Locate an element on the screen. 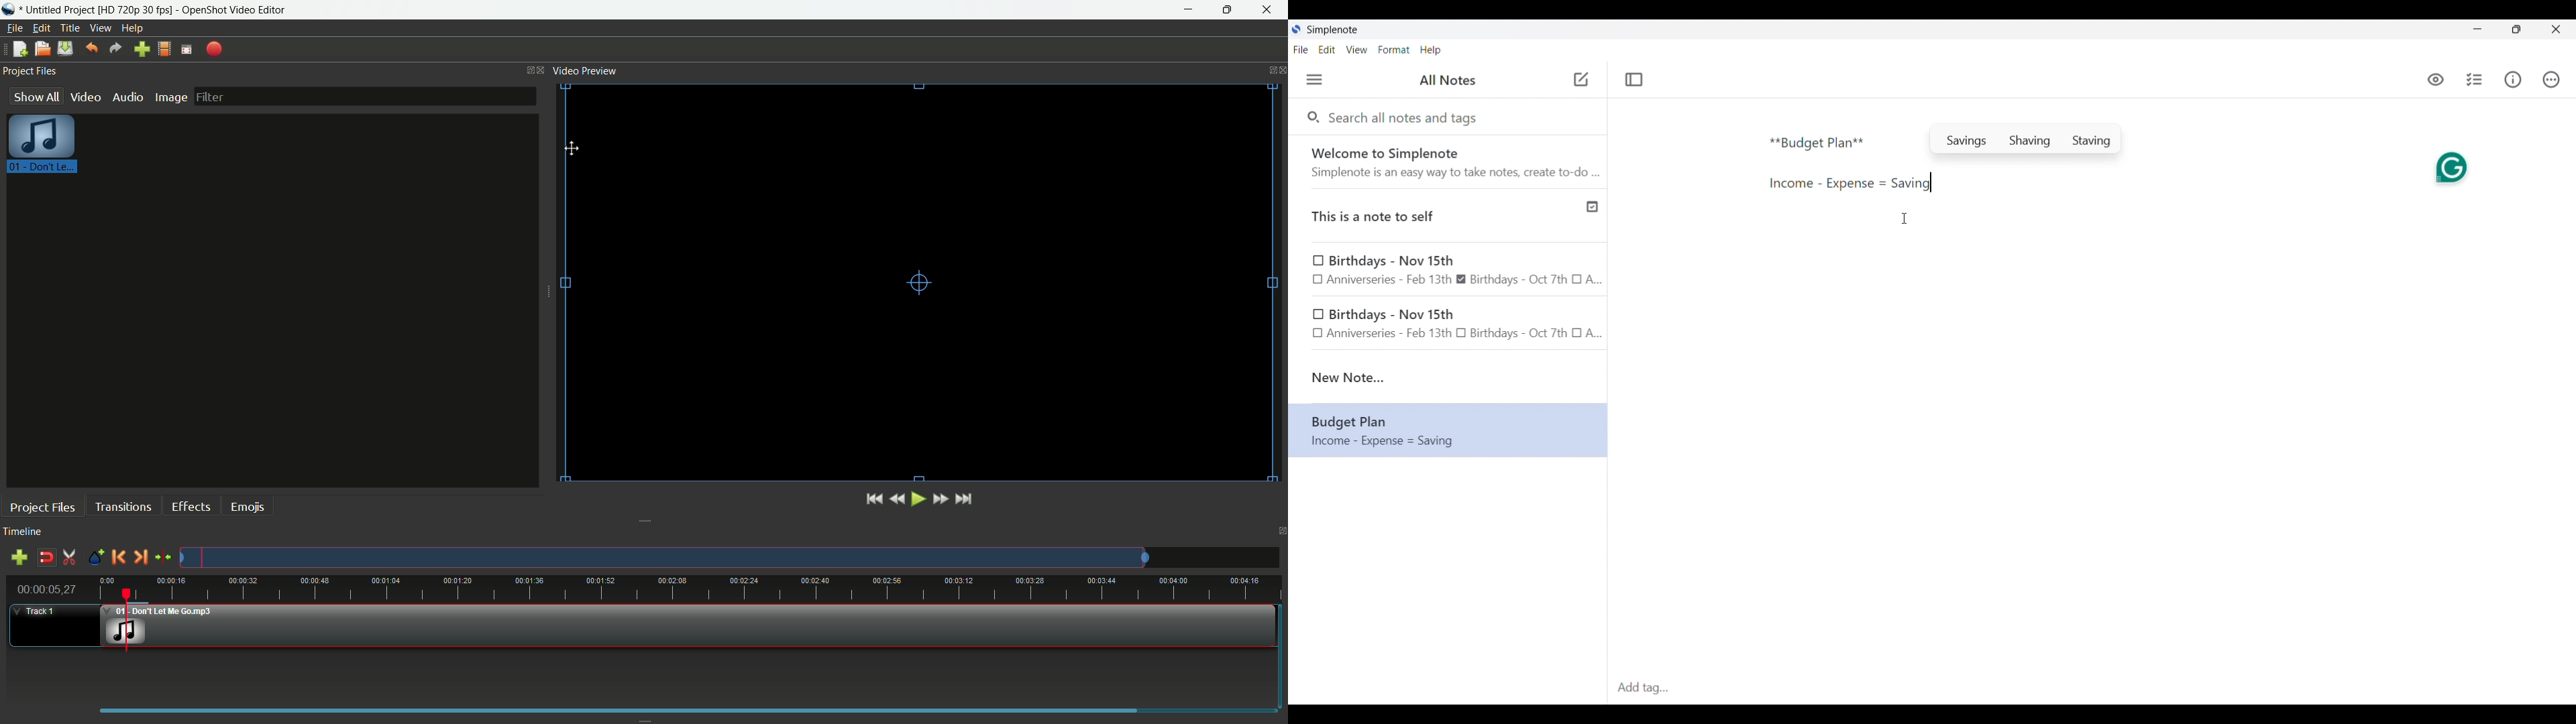  change layout is located at coordinates (526, 69).